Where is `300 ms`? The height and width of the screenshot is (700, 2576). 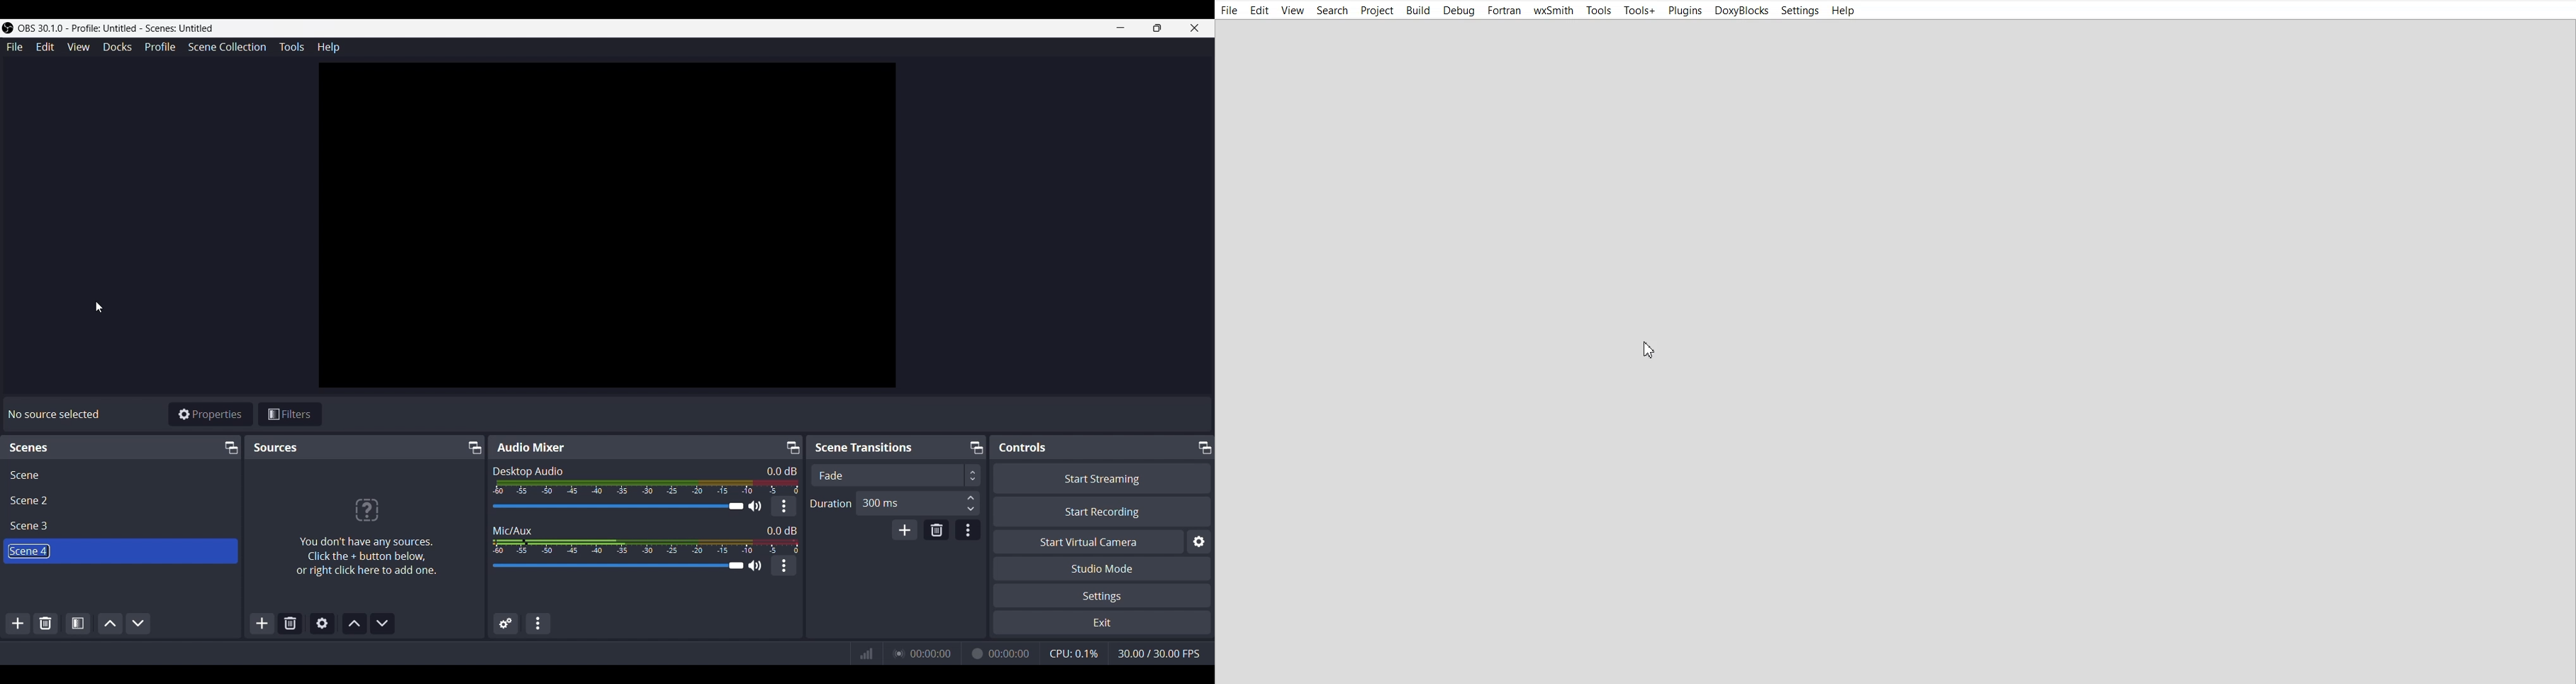 300 ms is located at coordinates (880, 502).